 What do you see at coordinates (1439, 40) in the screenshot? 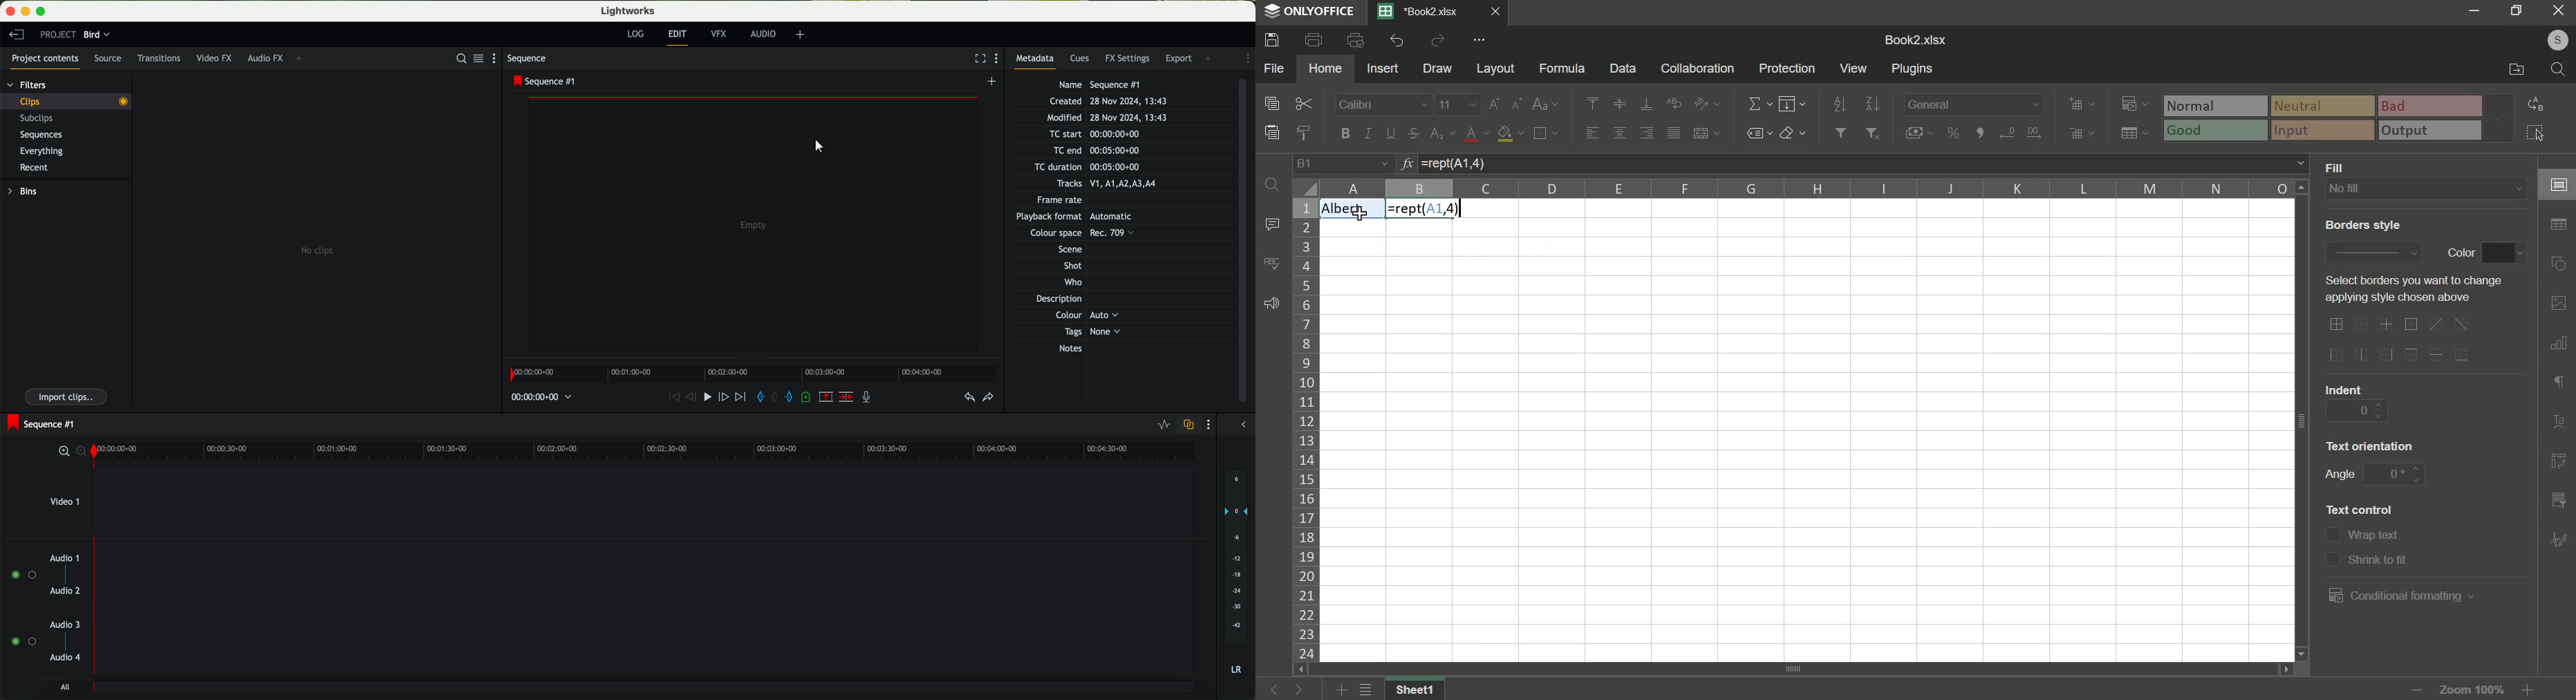
I see `redo` at bounding box center [1439, 40].